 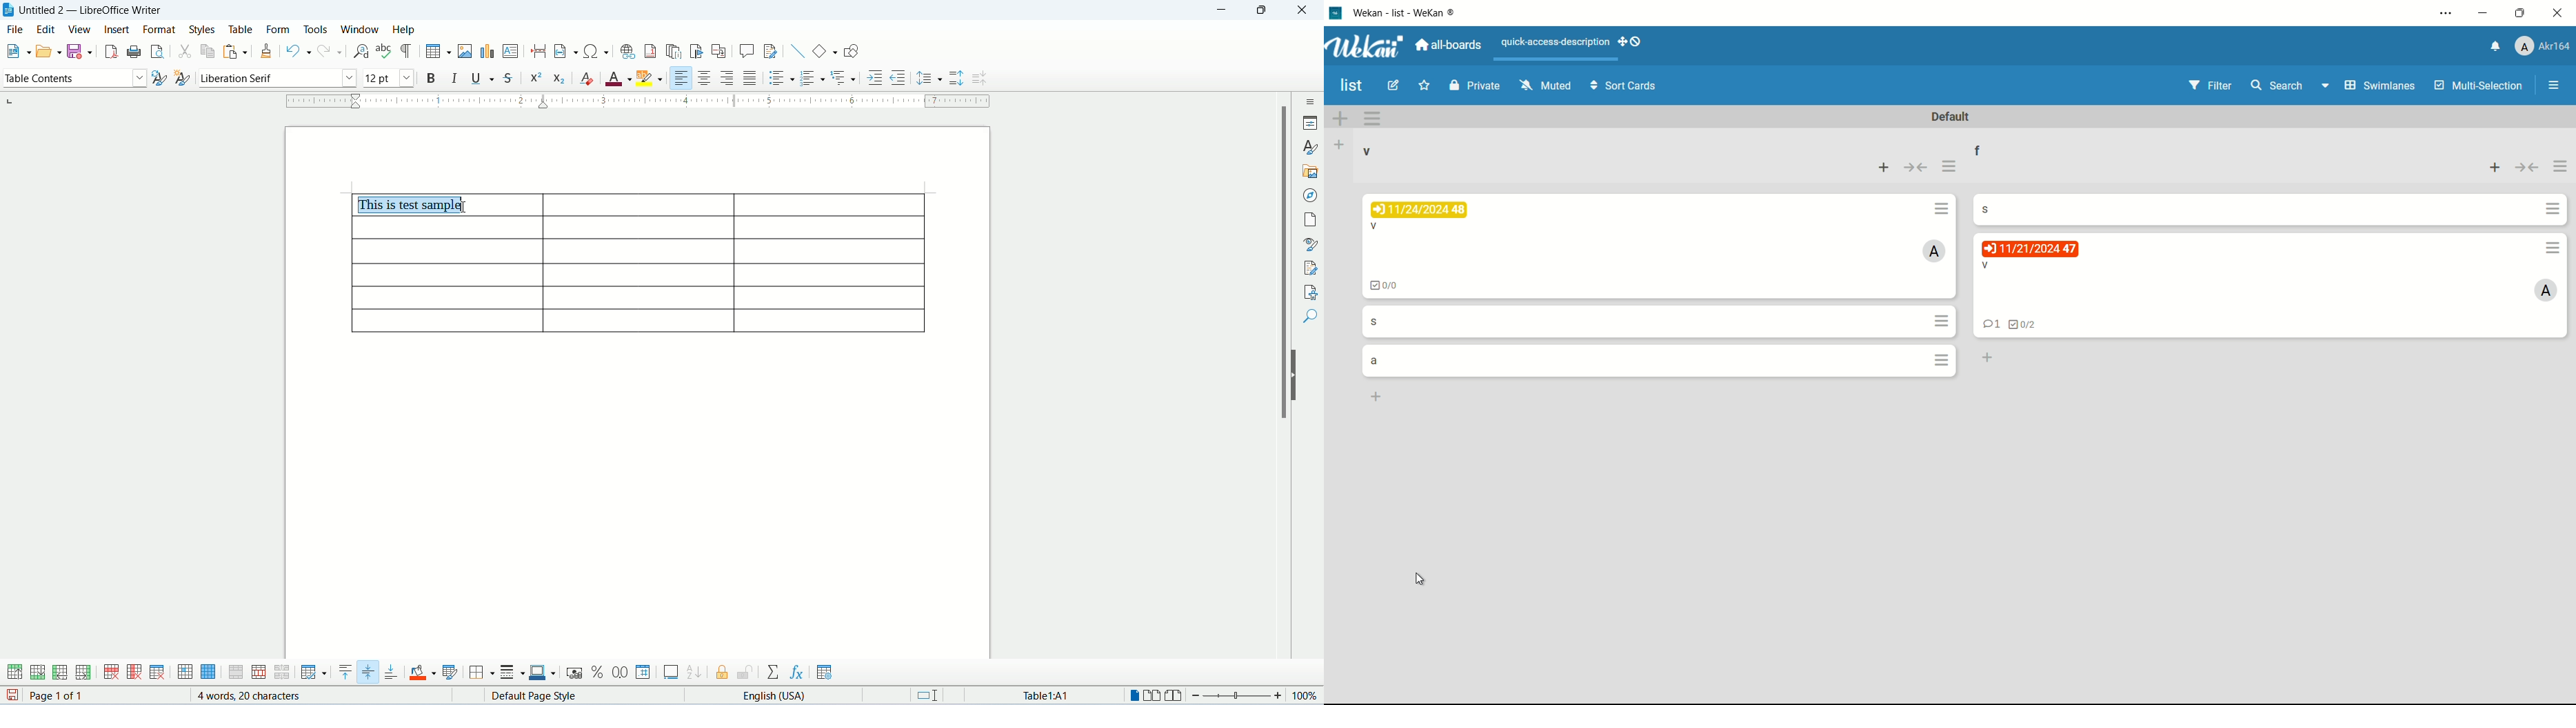 What do you see at coordinates (1375, 361) in the screenshot?
I see `card name` at bounding box center [1375, 361].